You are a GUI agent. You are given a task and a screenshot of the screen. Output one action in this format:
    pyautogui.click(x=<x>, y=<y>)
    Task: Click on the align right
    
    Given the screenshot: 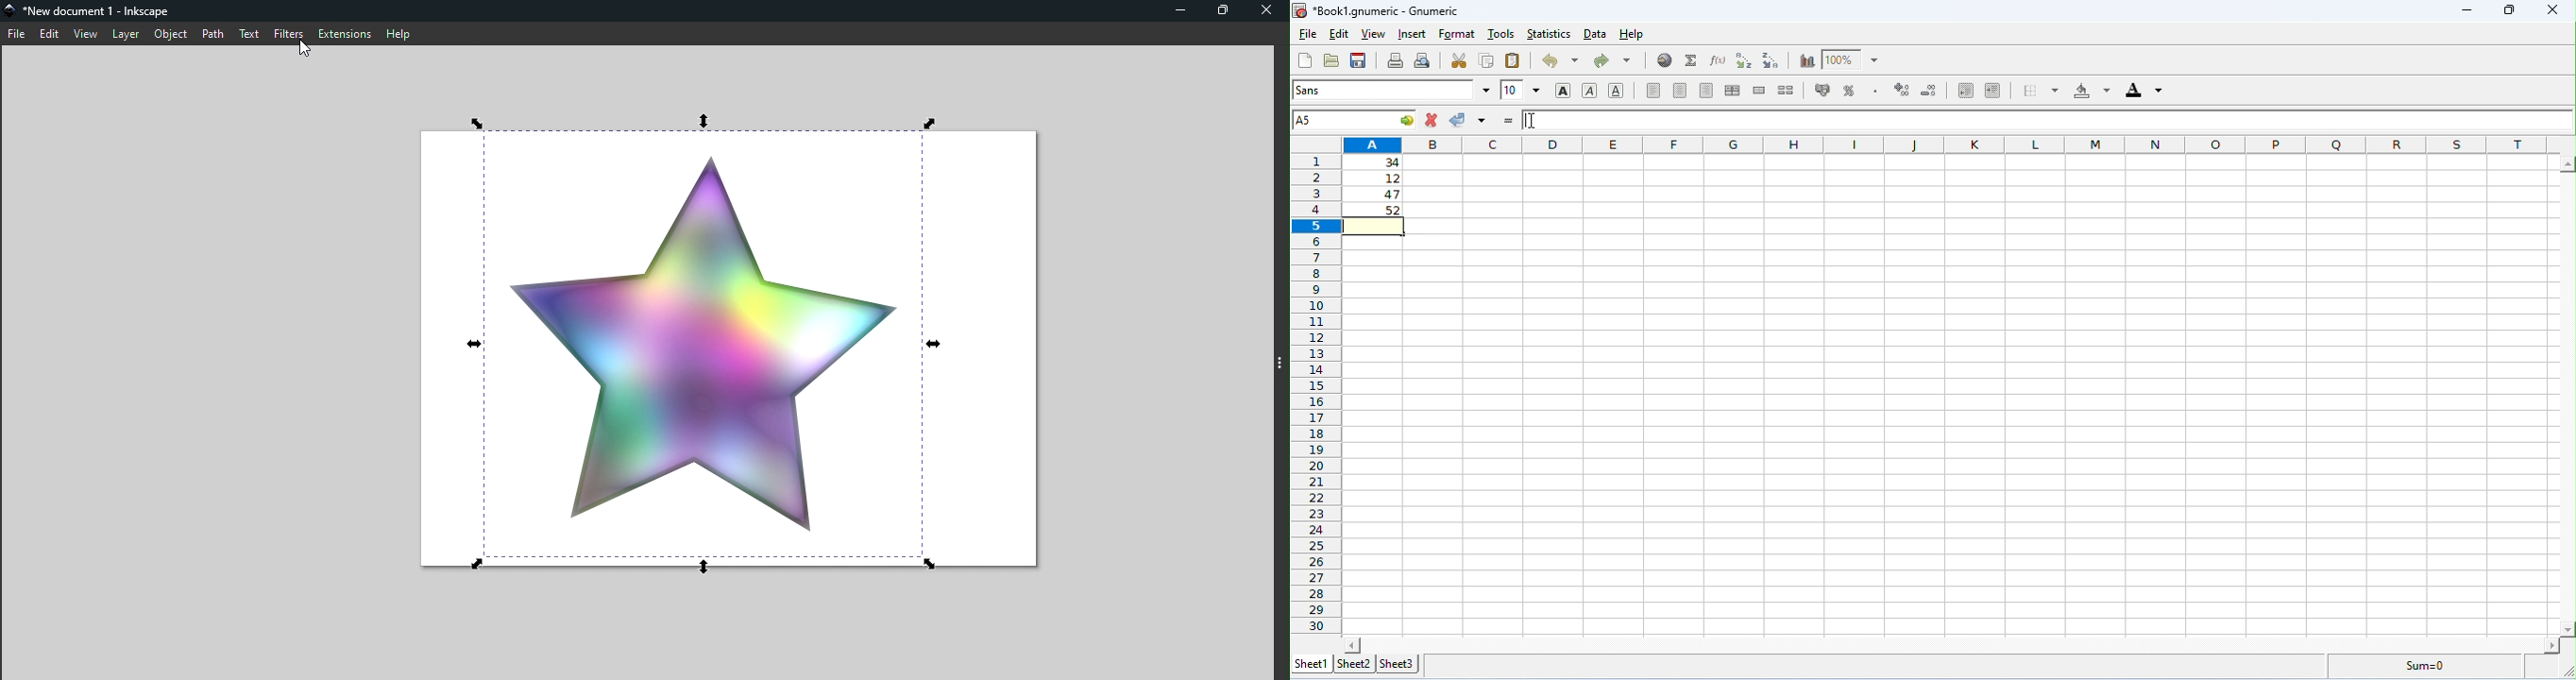 What is the action you would take?
    pyautogui.click(x=1707, y=90)
    